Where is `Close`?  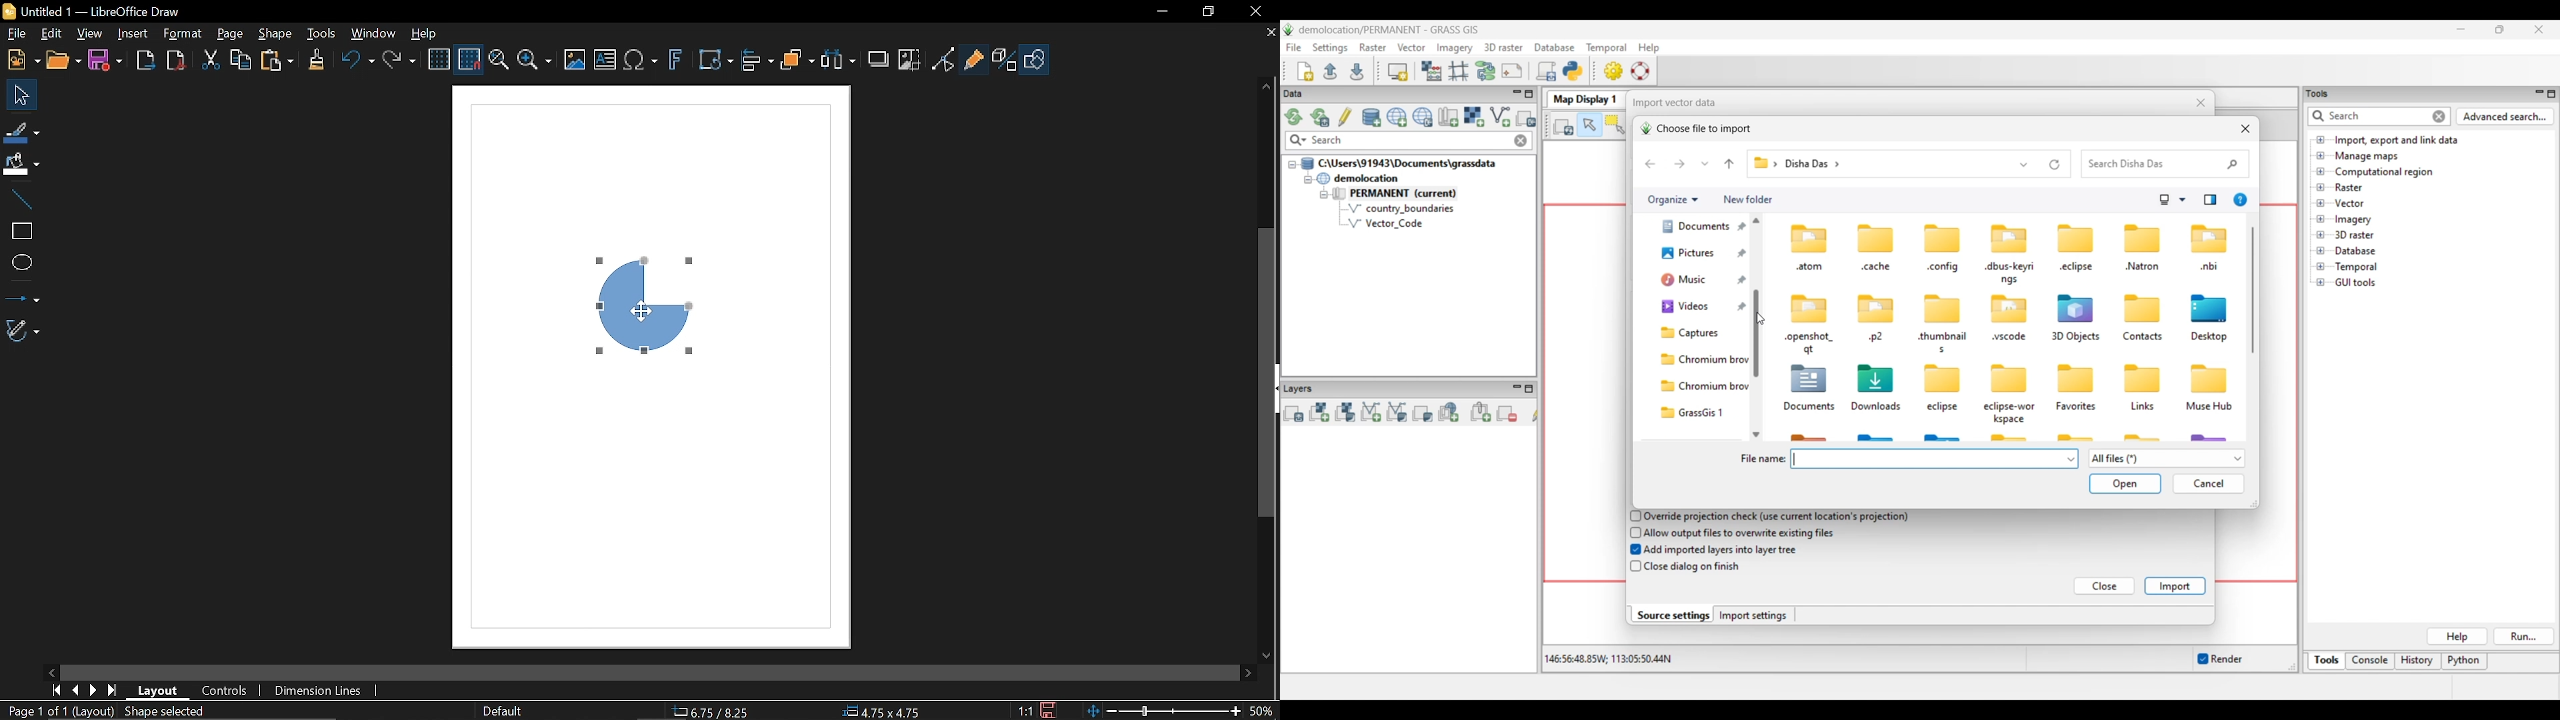 Close is located at coordinates (1251, 11).